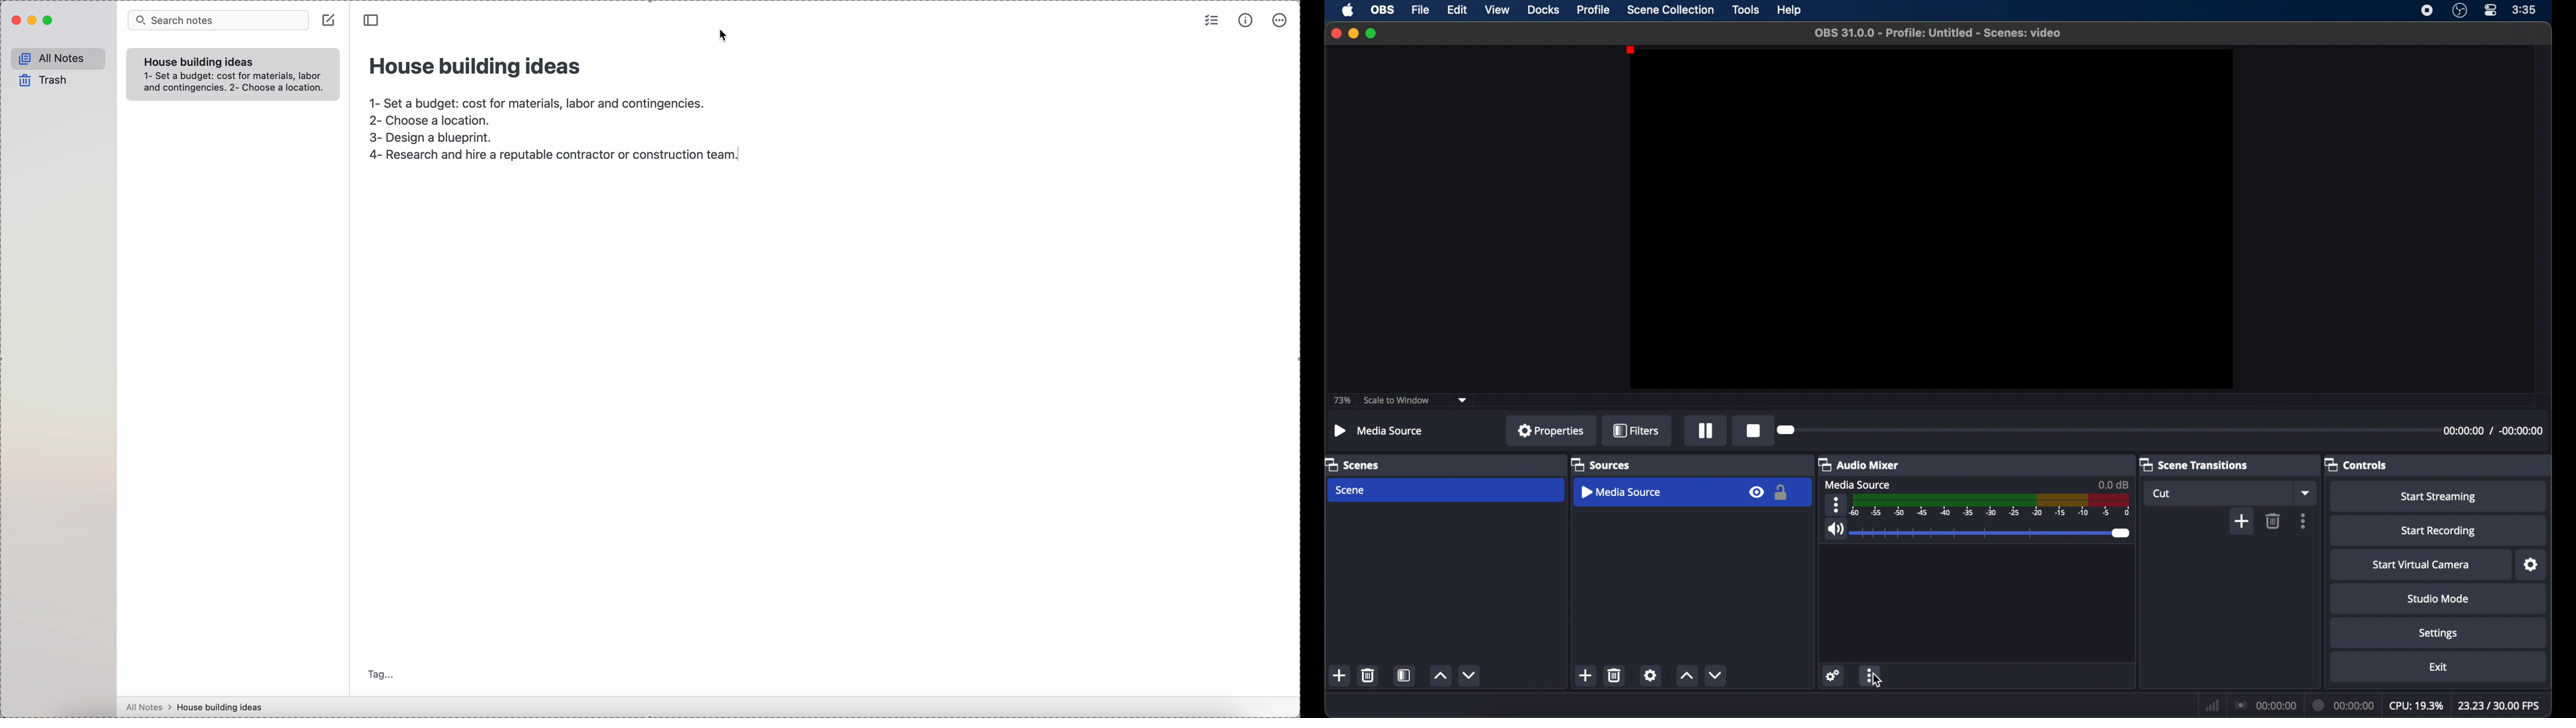 Image resolution: width=2576 pixels, height=728 pixels. I want to click on delete, so click(1369, 675).